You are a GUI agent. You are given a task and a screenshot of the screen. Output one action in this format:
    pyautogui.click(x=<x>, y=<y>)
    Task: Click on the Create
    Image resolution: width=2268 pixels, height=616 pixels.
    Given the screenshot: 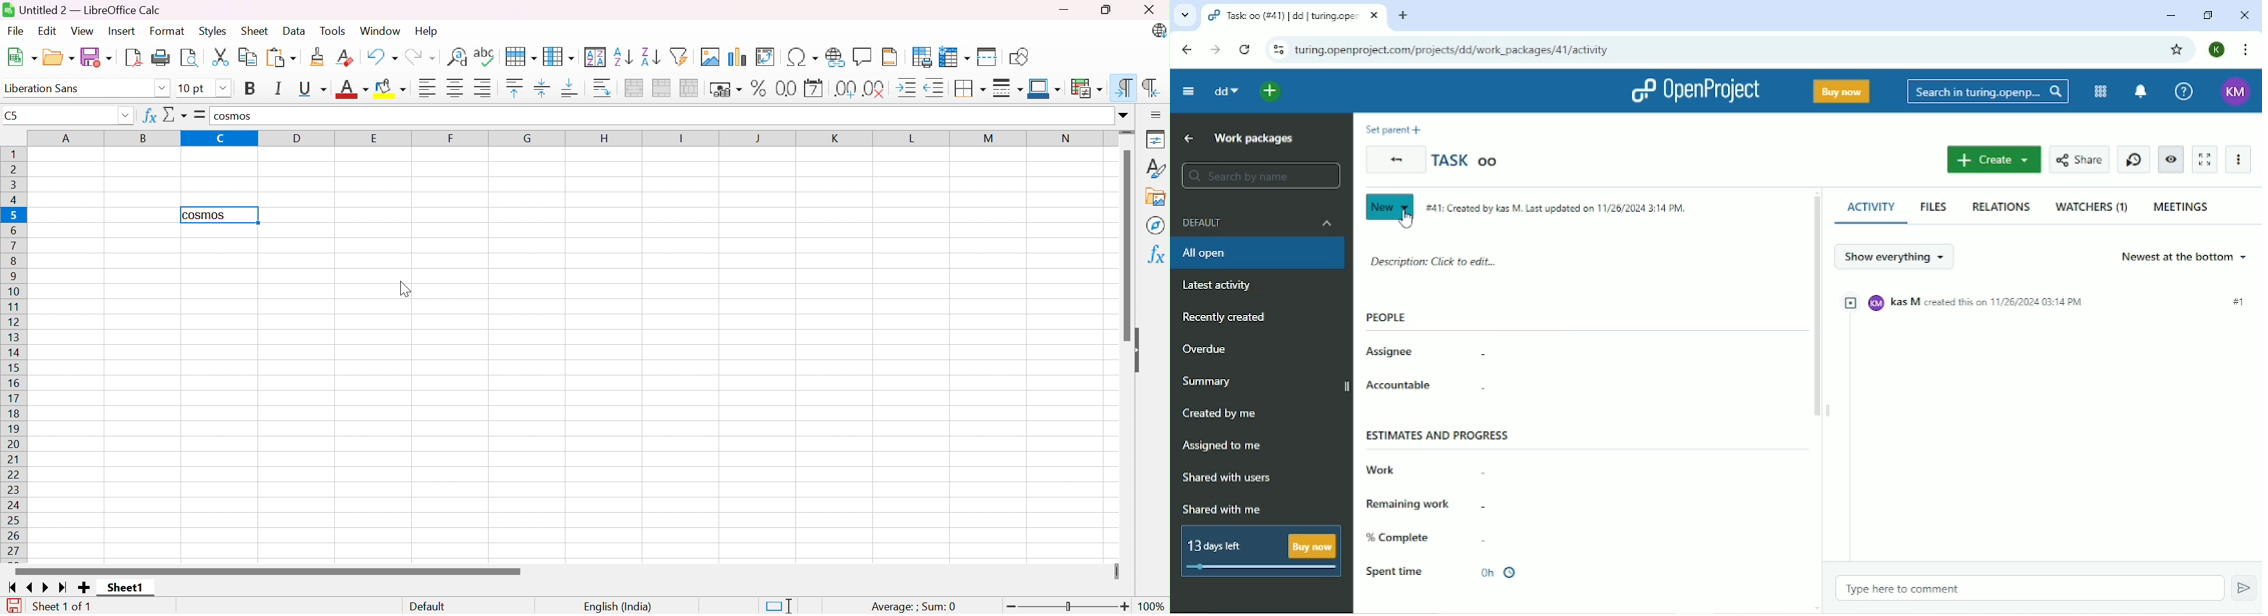 What is the action you would take?
    pyautogui.click(x=1995, y=160)
    